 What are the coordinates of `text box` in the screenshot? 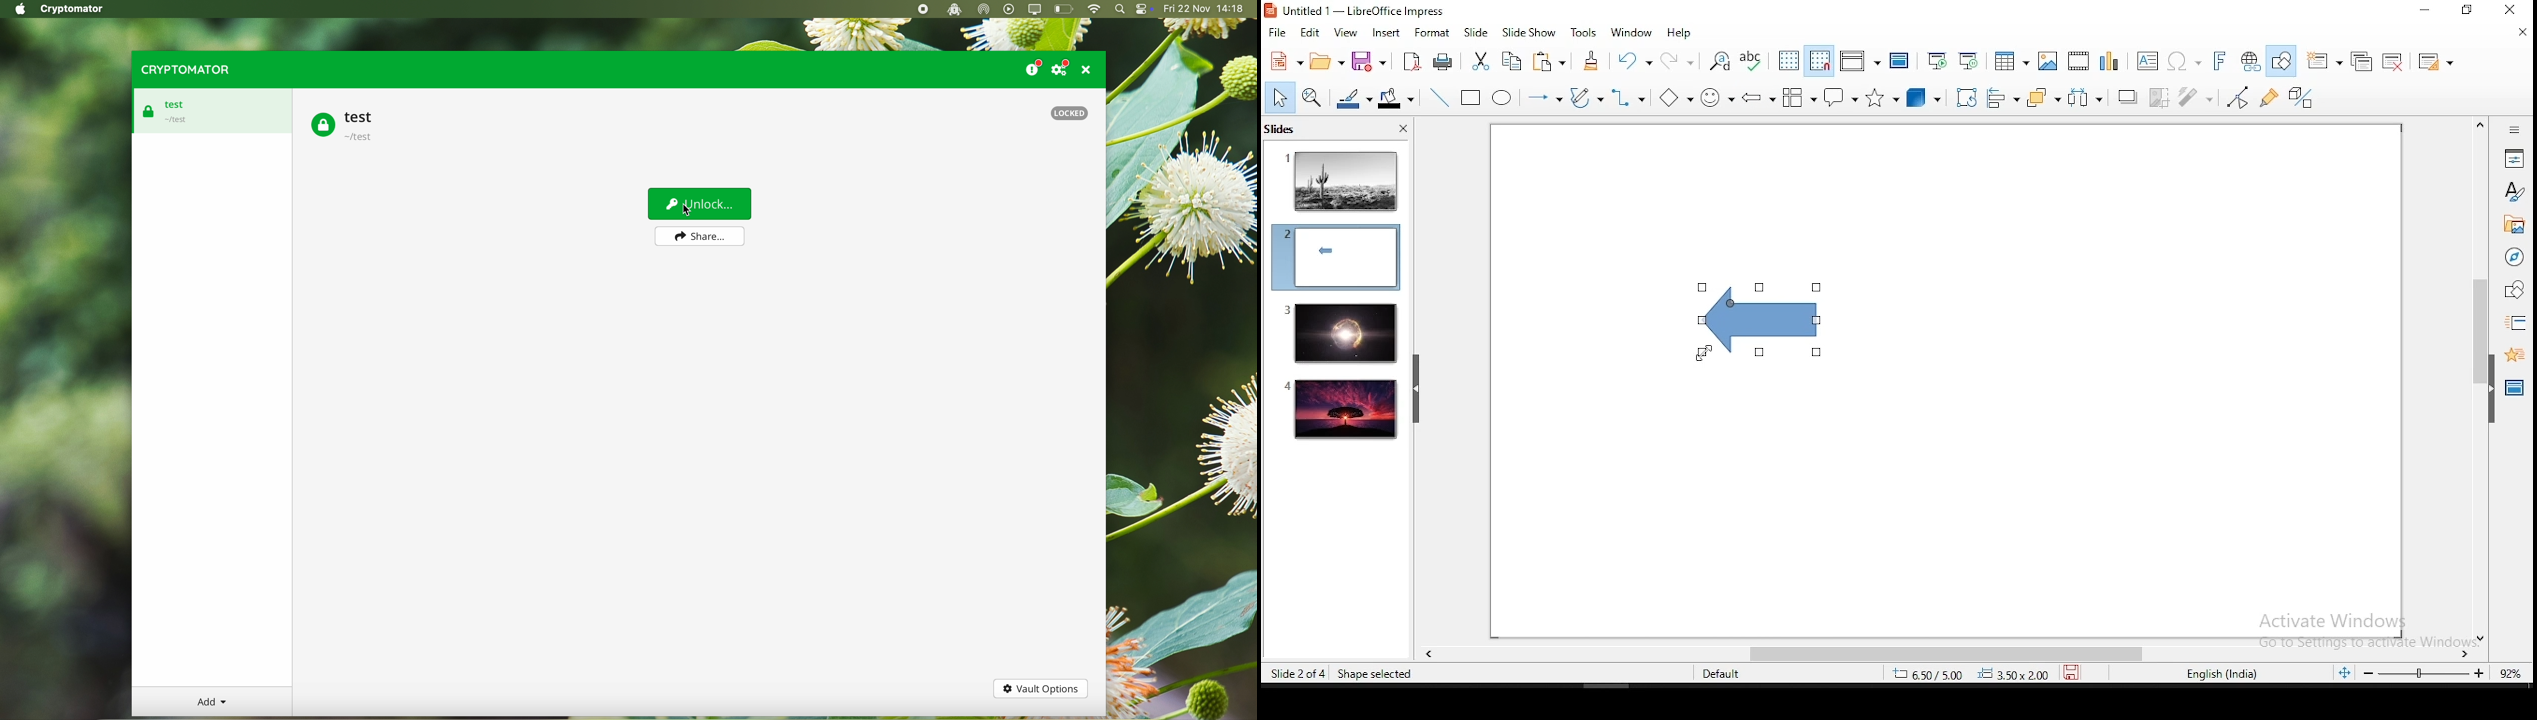 It's located at (2145, 61).